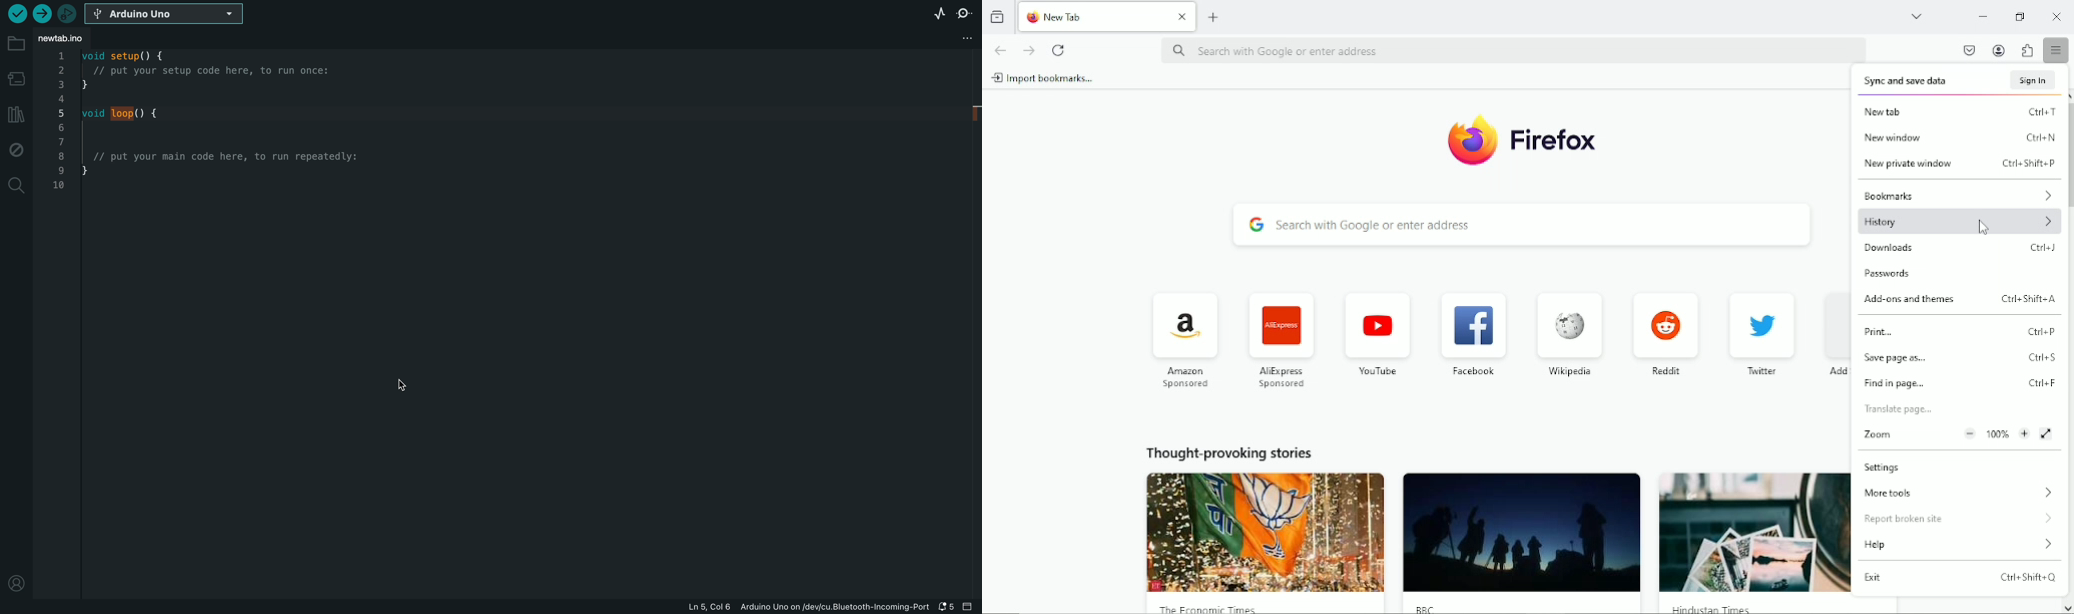 This screenshot has width=2100, height=616. I want to click on Logo, so click(1474, 138).